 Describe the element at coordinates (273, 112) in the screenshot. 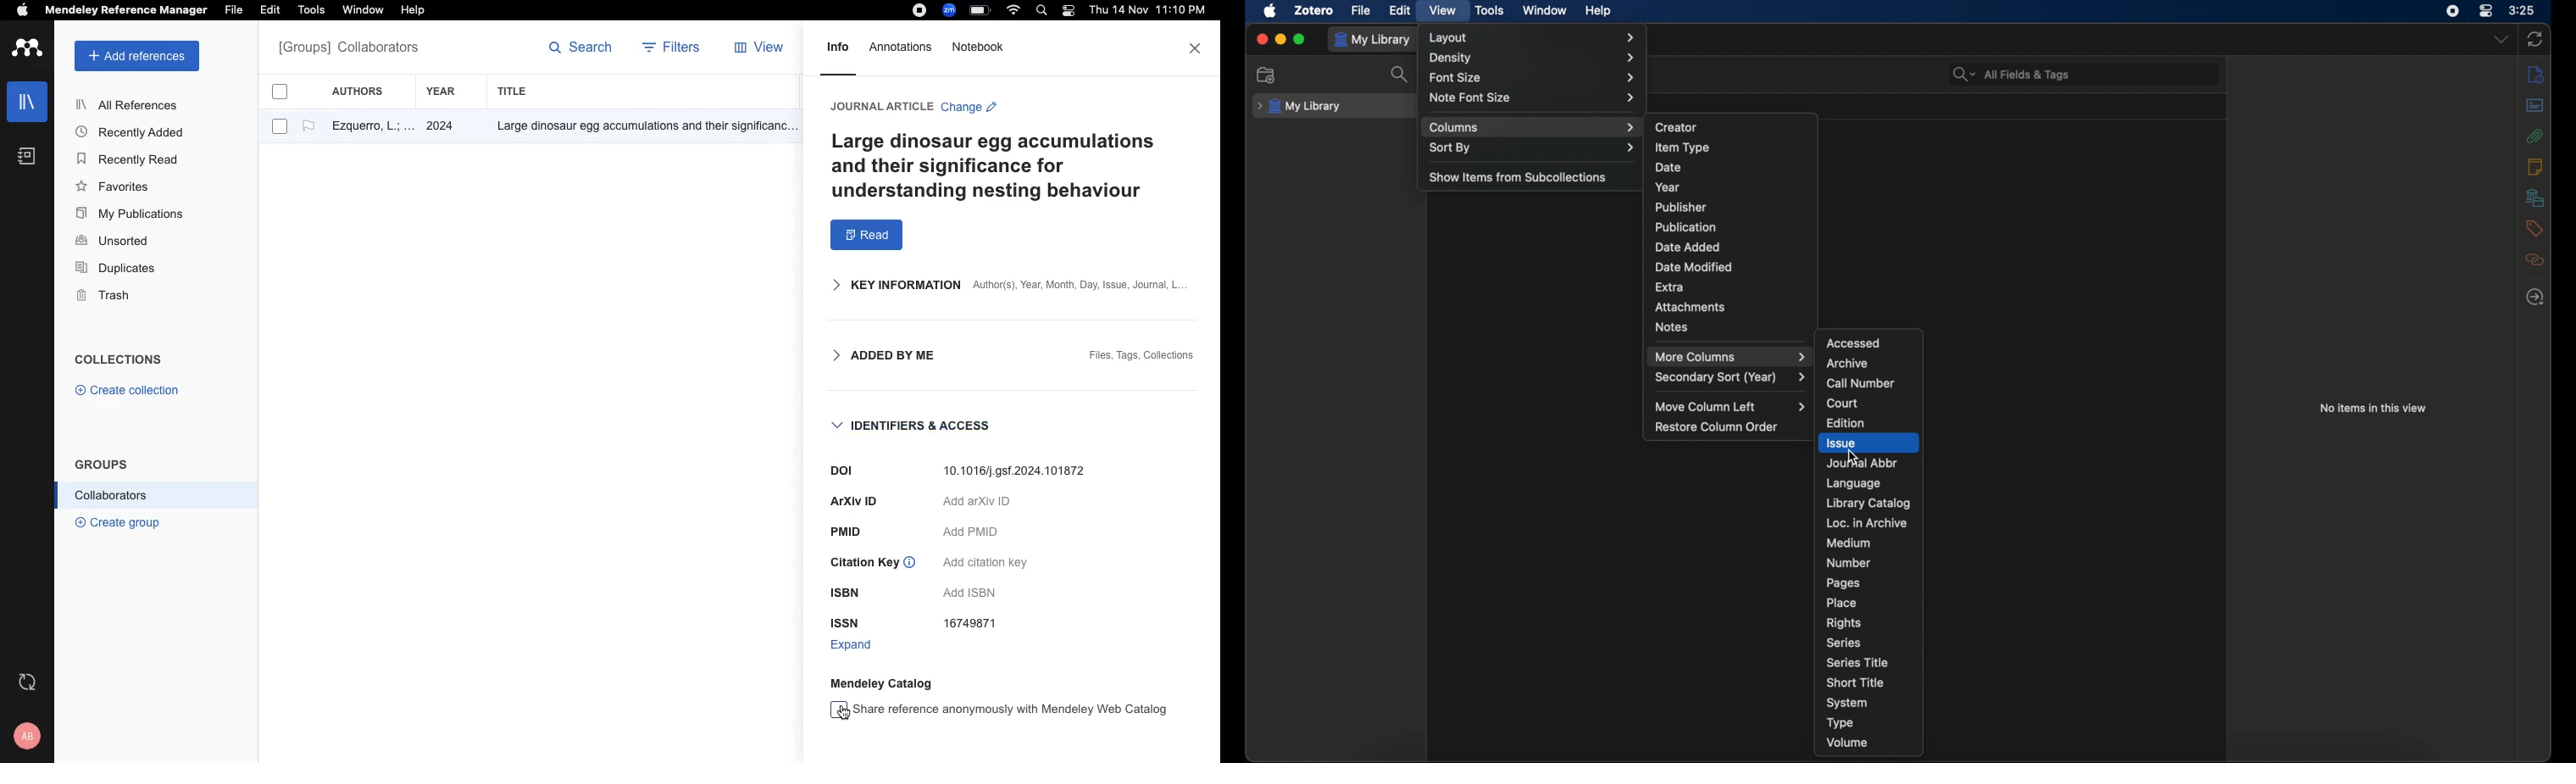

I see `checkboxes` at that location.